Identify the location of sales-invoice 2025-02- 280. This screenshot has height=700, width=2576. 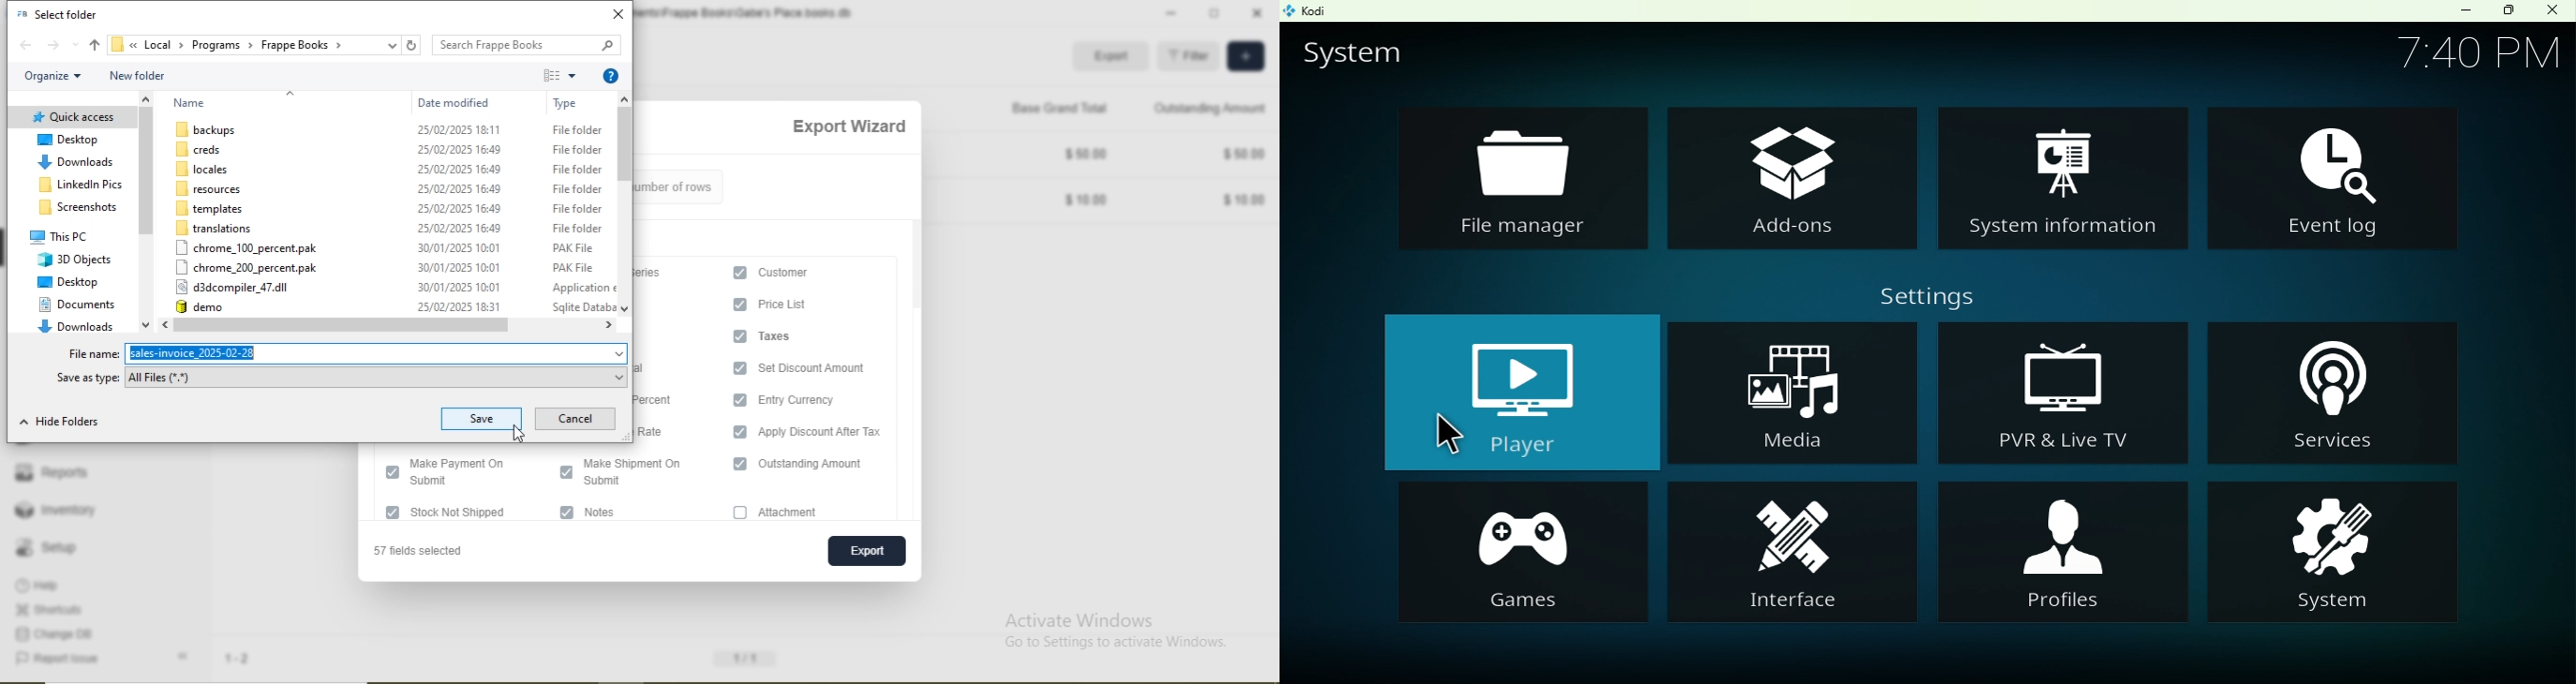
(201, 353).